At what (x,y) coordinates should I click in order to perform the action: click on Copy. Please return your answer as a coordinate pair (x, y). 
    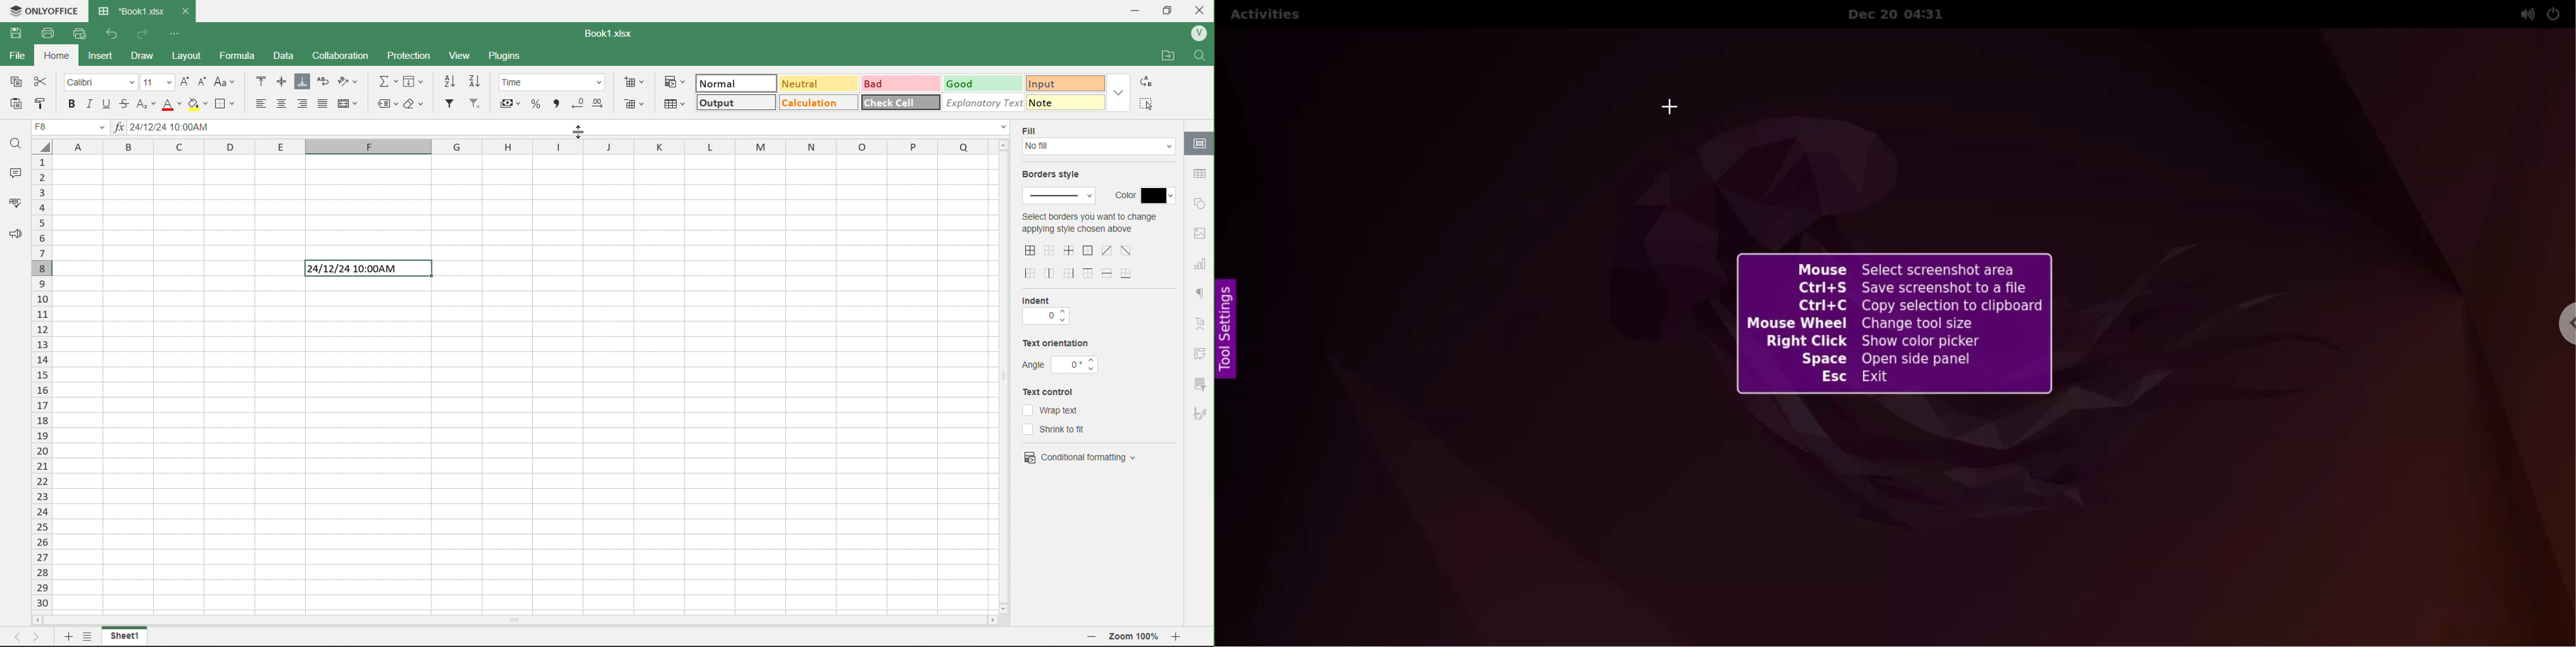
    Looking at the image, I should click on (16, 82).